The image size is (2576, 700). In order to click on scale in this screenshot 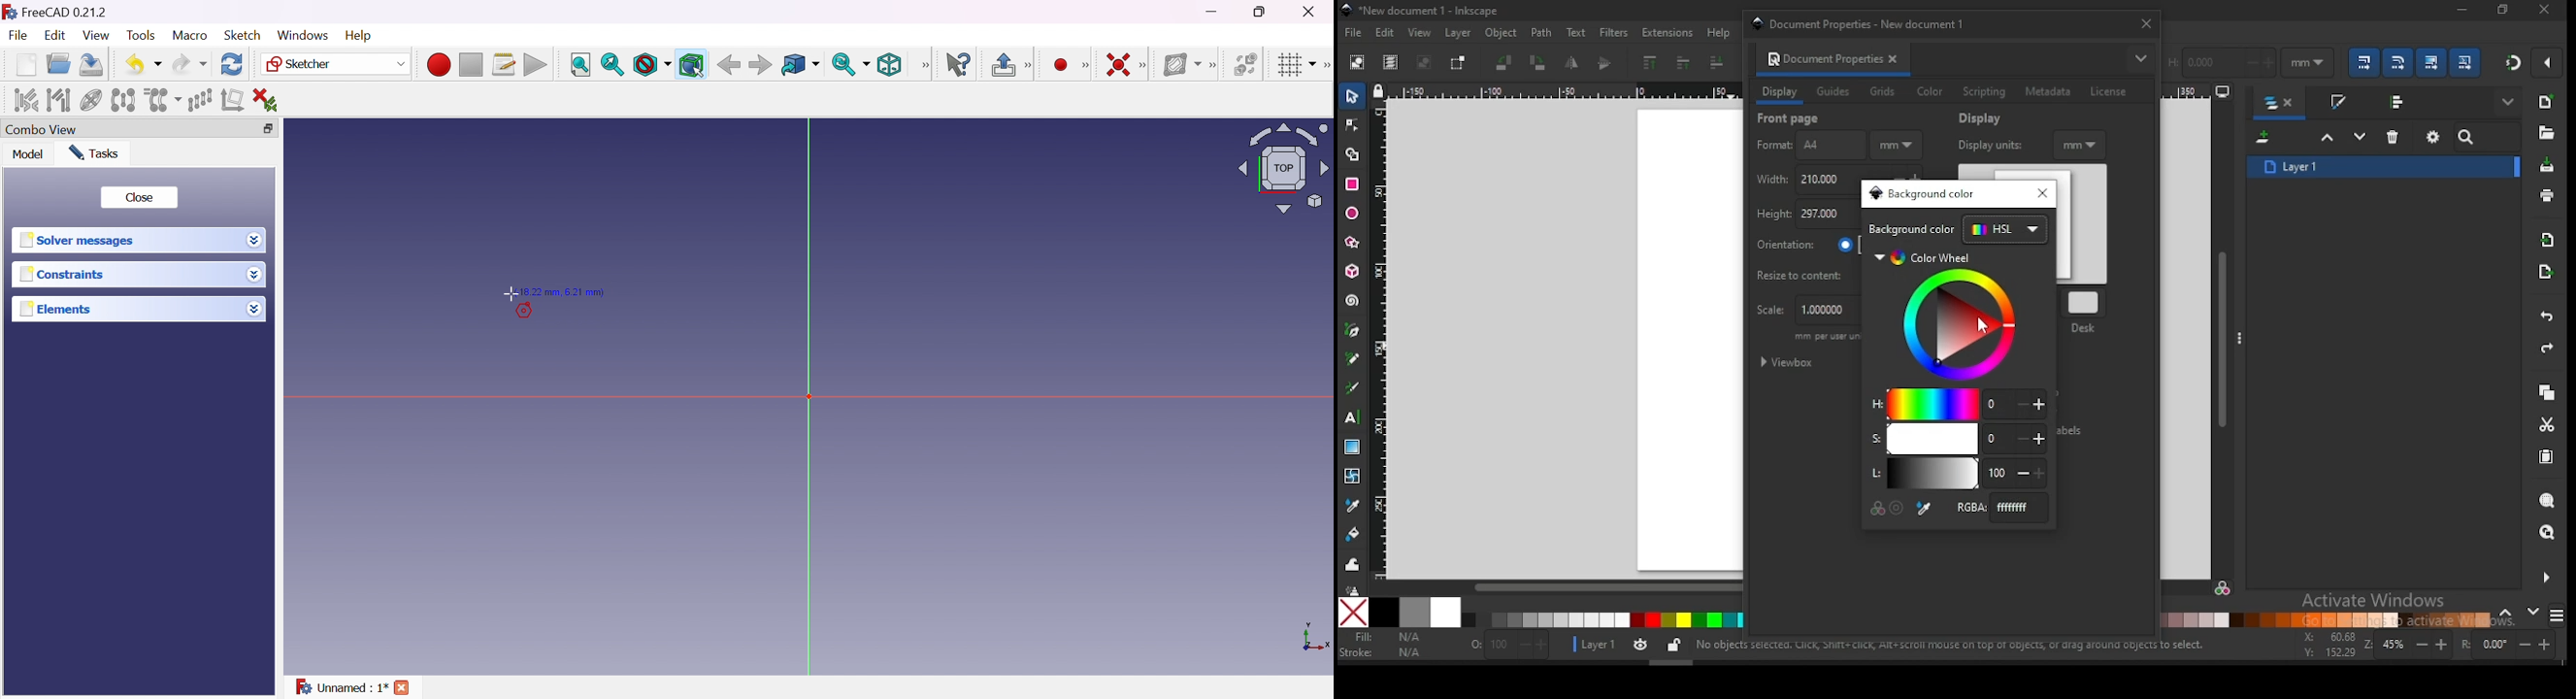, I will do `click(1802, 311)`.